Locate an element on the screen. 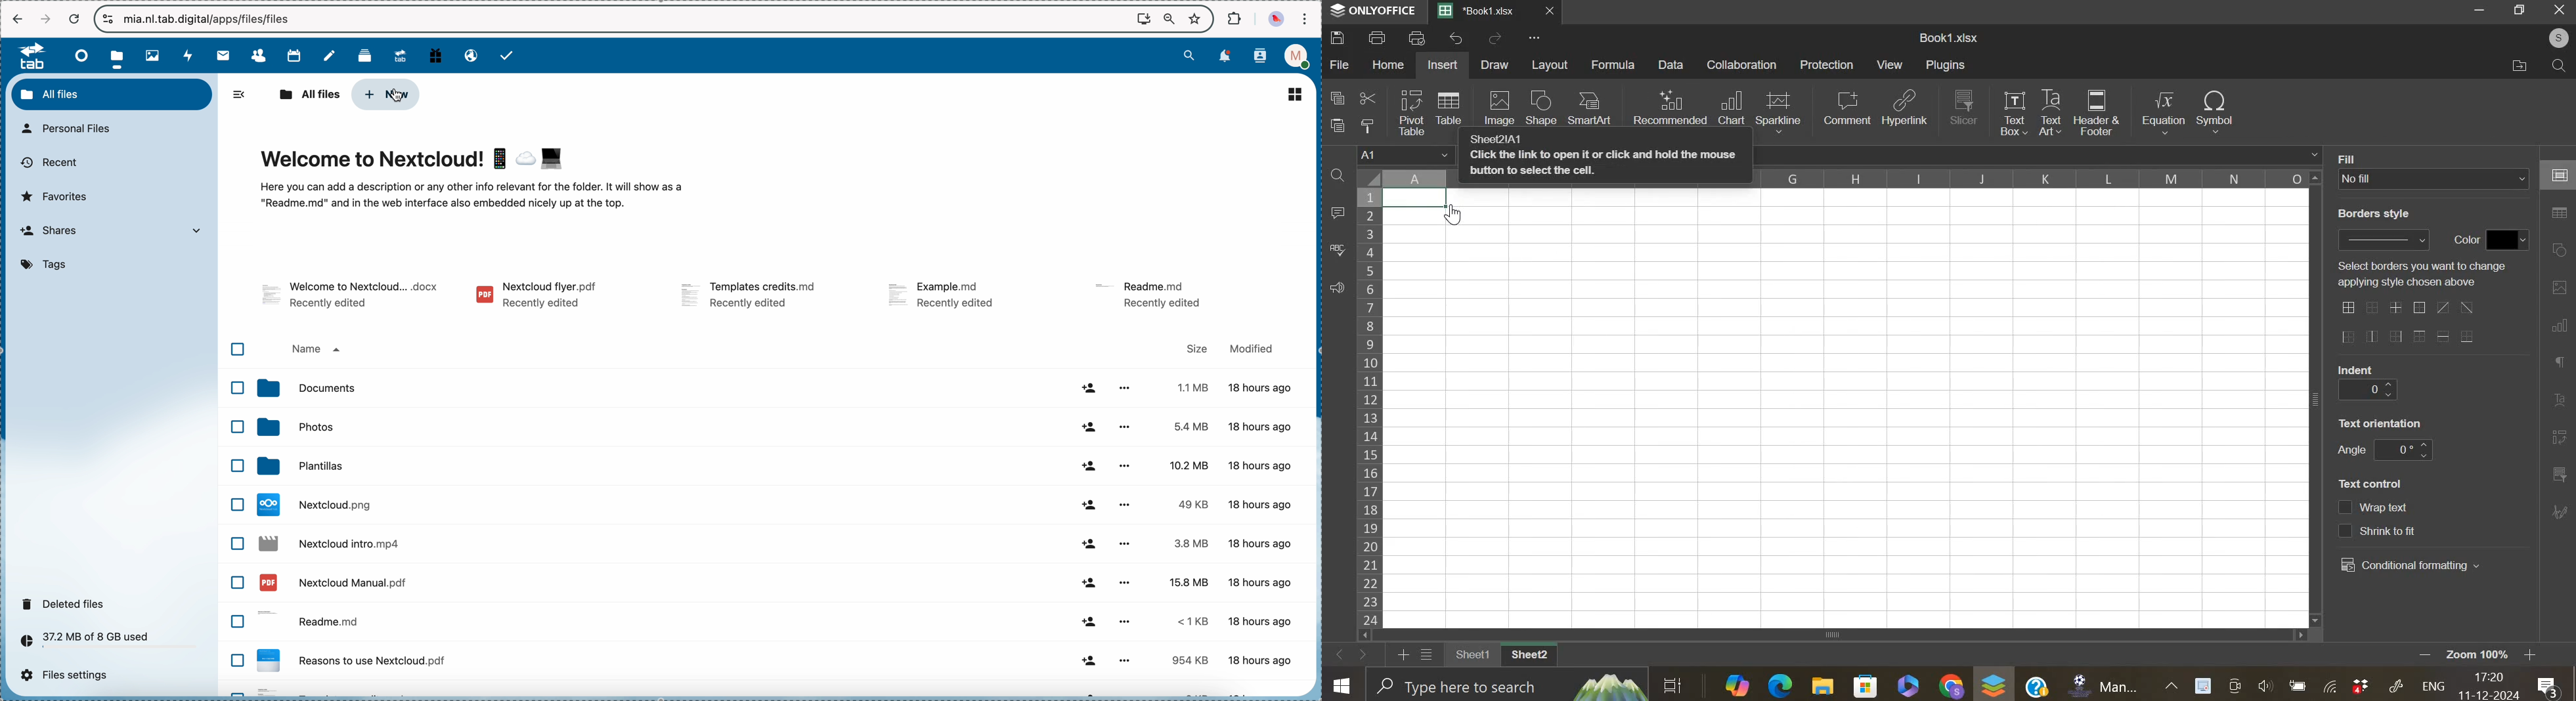 The image size is (2576, 728). undo is located at coordinates (1458, 38).